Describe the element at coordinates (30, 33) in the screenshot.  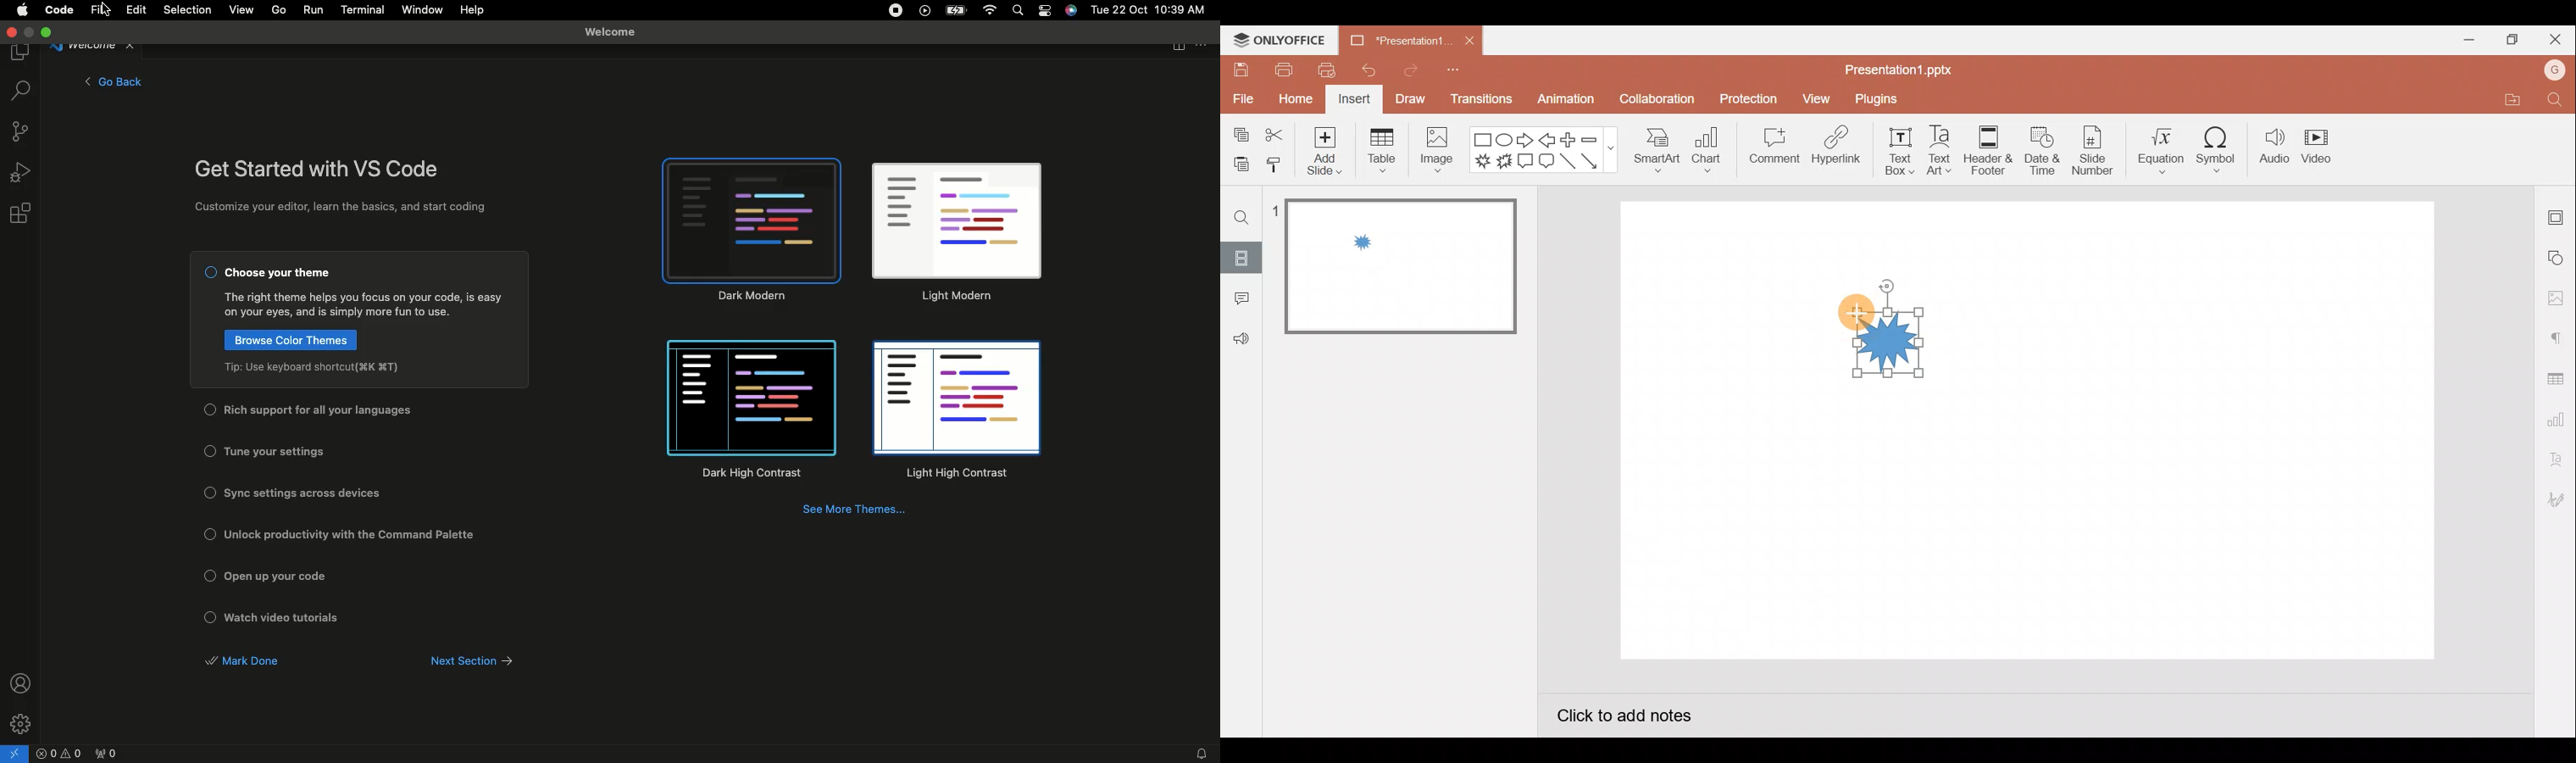
I see `minimize` at that location.